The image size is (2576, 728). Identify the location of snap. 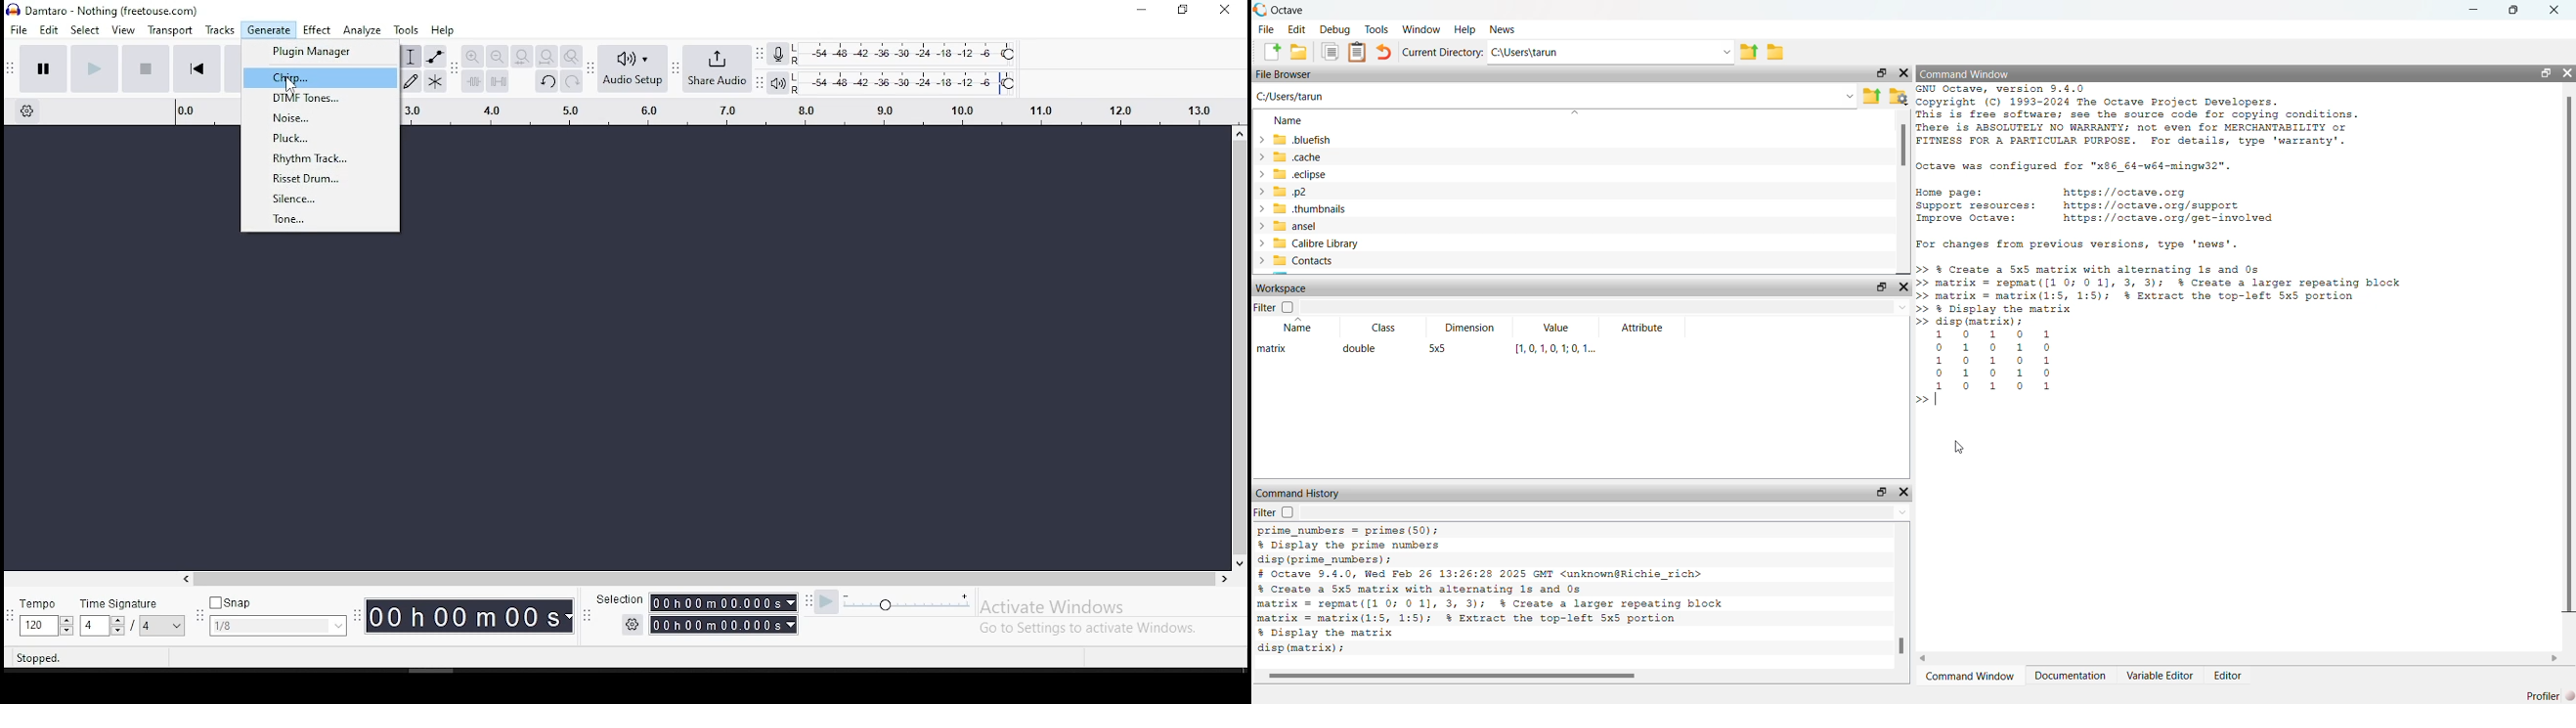
(278, 615).